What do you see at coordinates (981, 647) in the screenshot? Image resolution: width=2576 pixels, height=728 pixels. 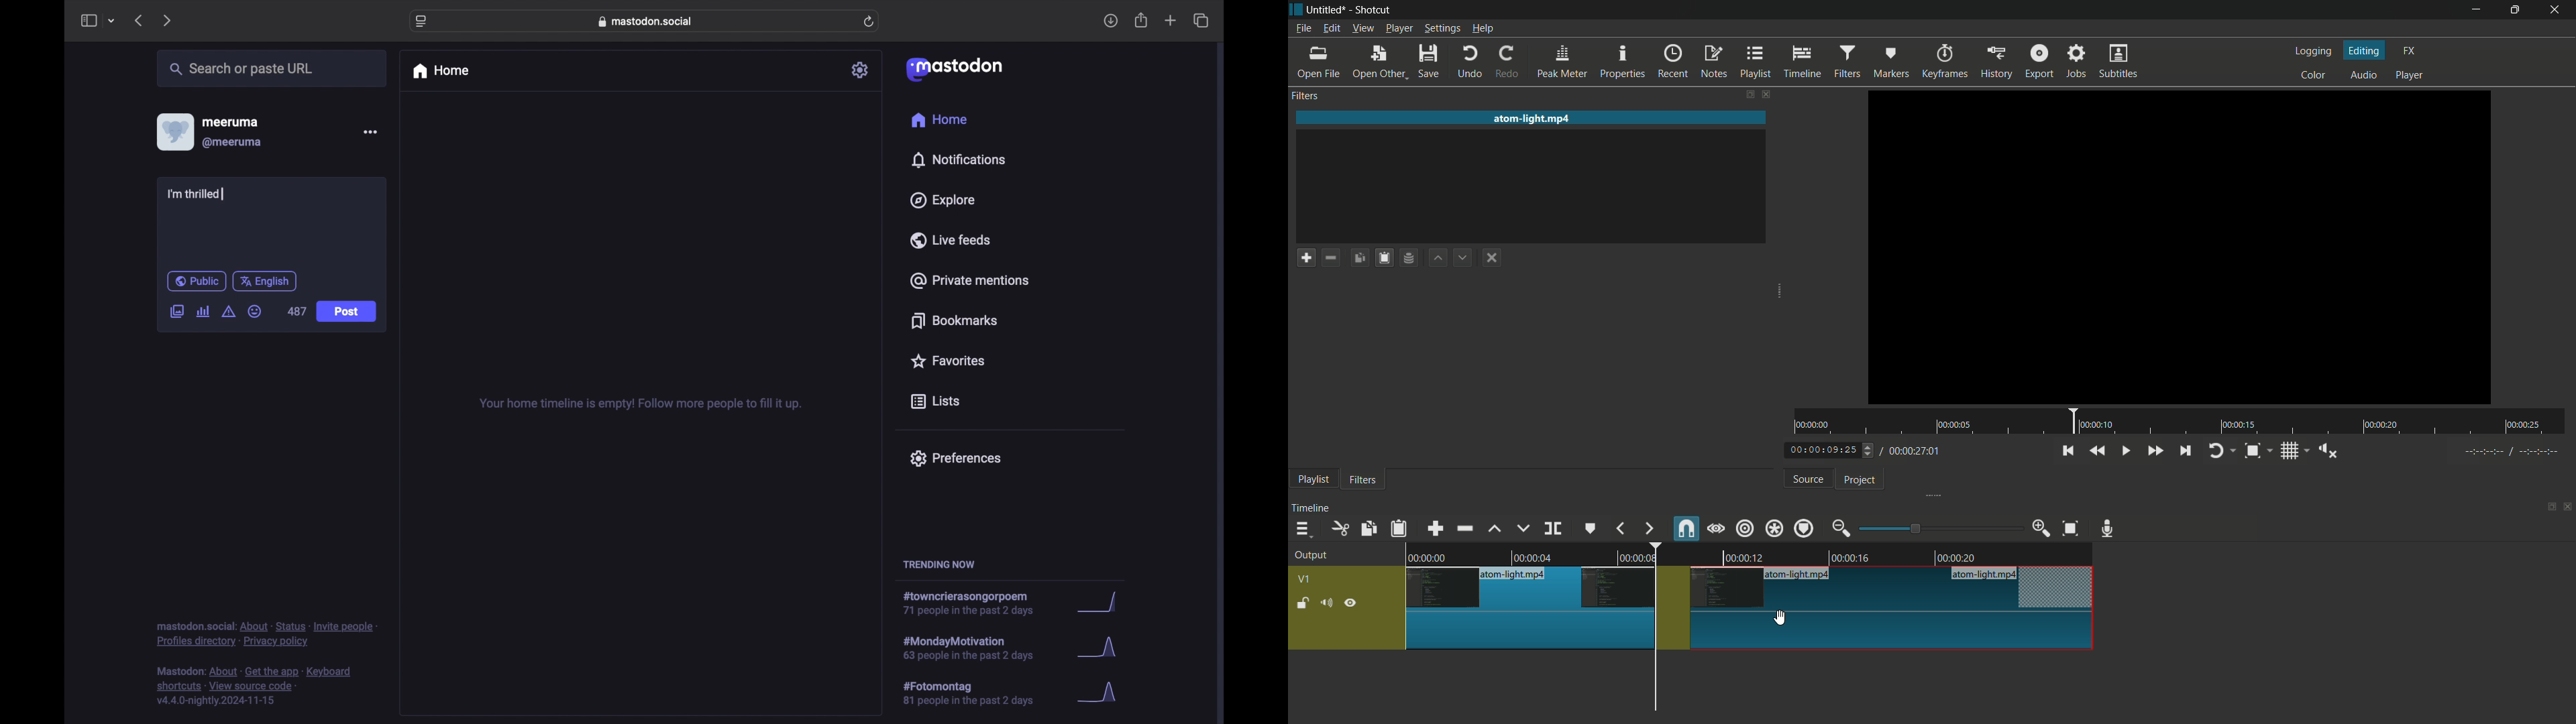 I see `hashtag  trend` at bounding box center [981, 647].